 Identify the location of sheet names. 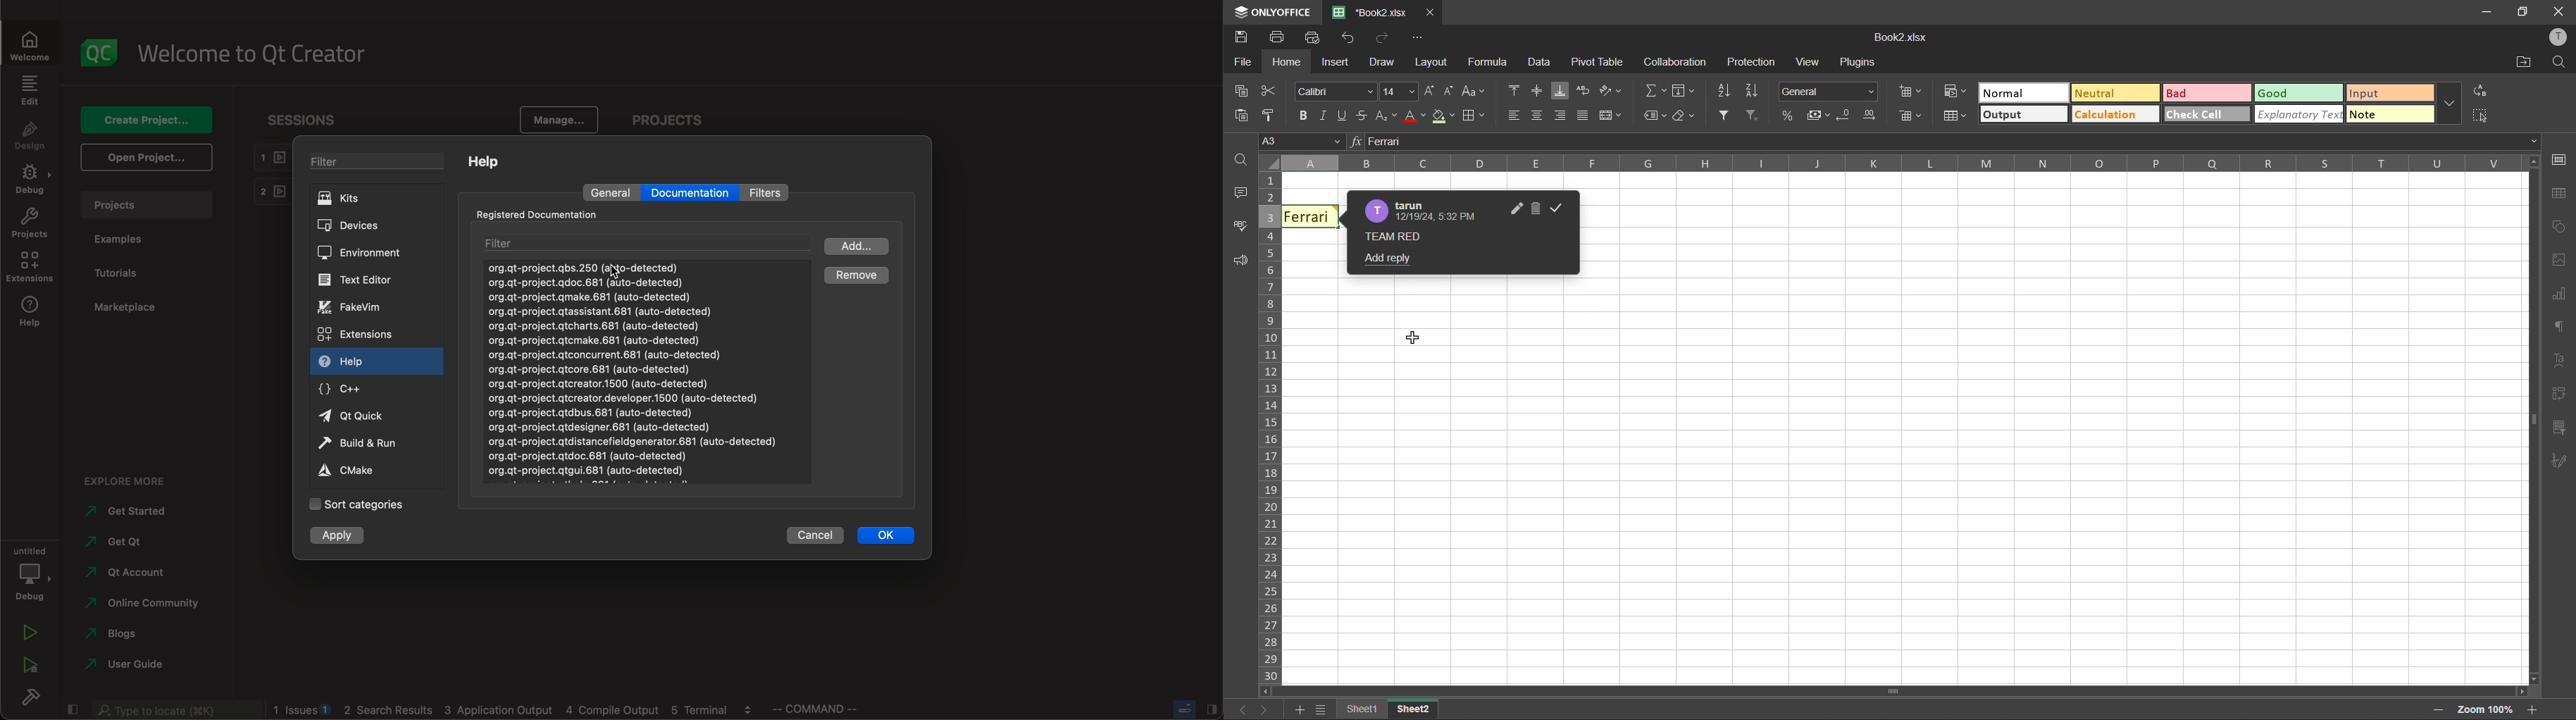
(1365, 709).